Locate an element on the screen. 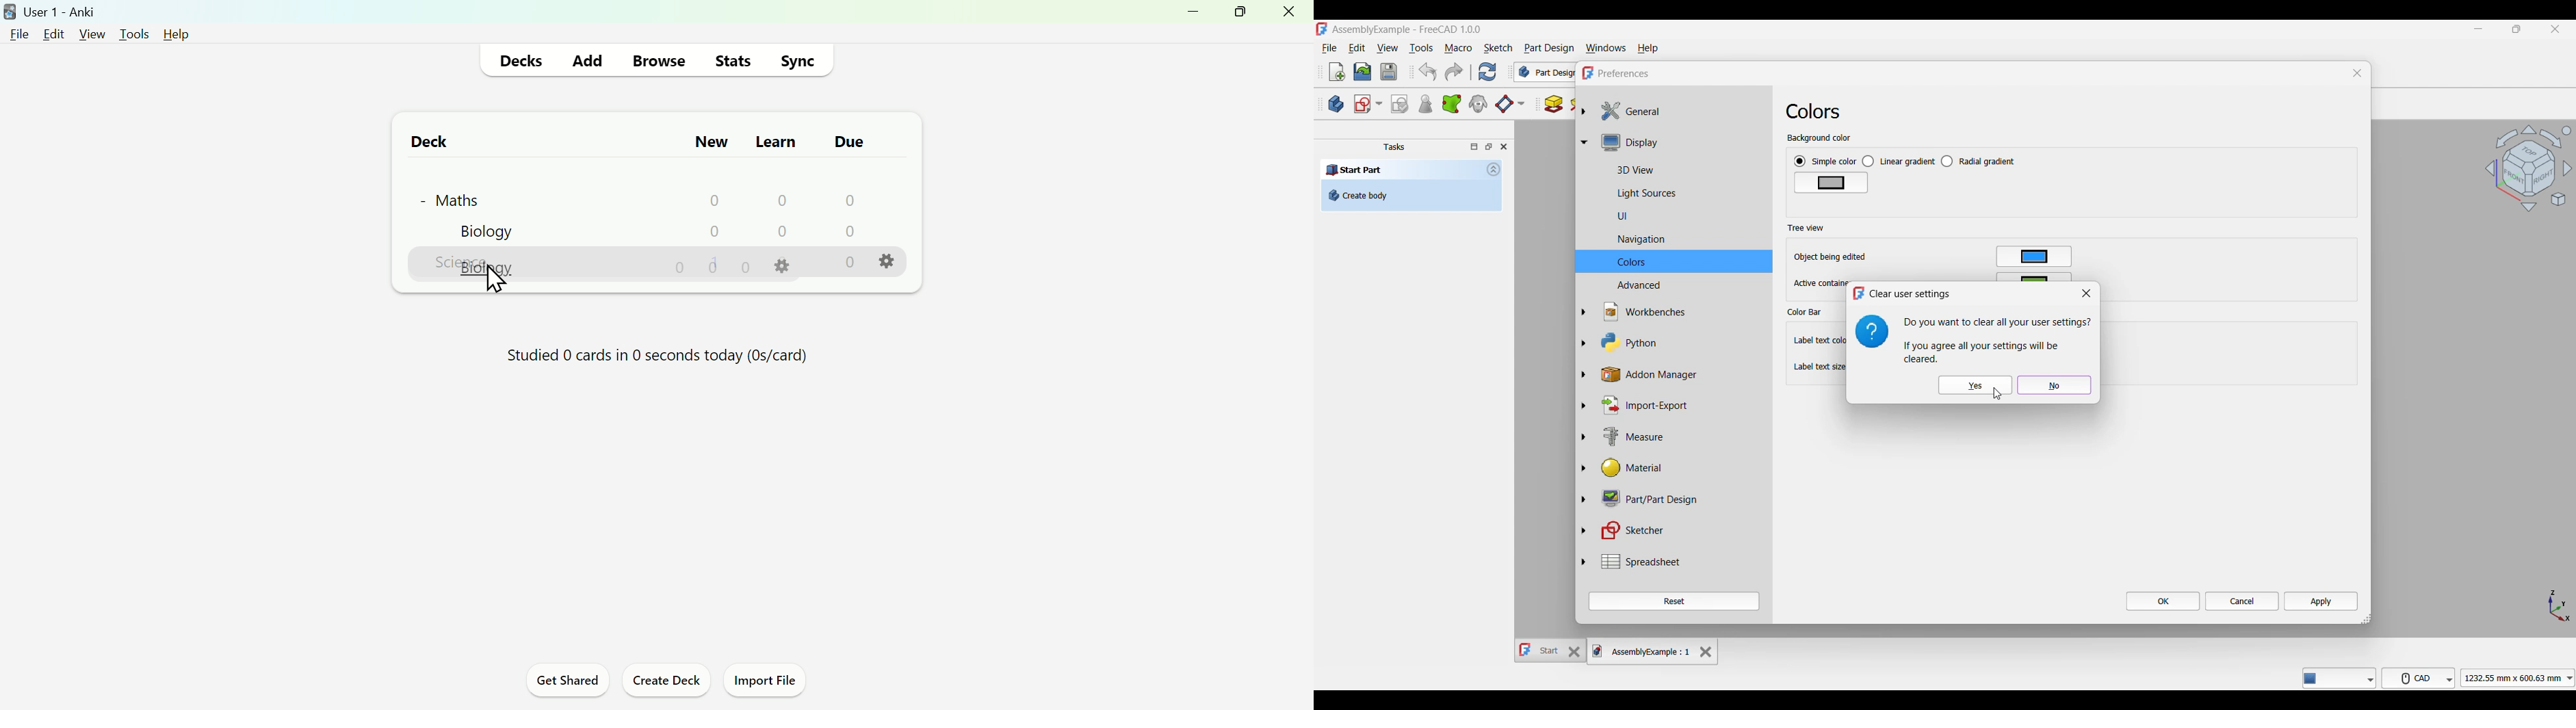 The width and height of the screenshot is (2576, 728). Learn is located at coordinates (775, 138).